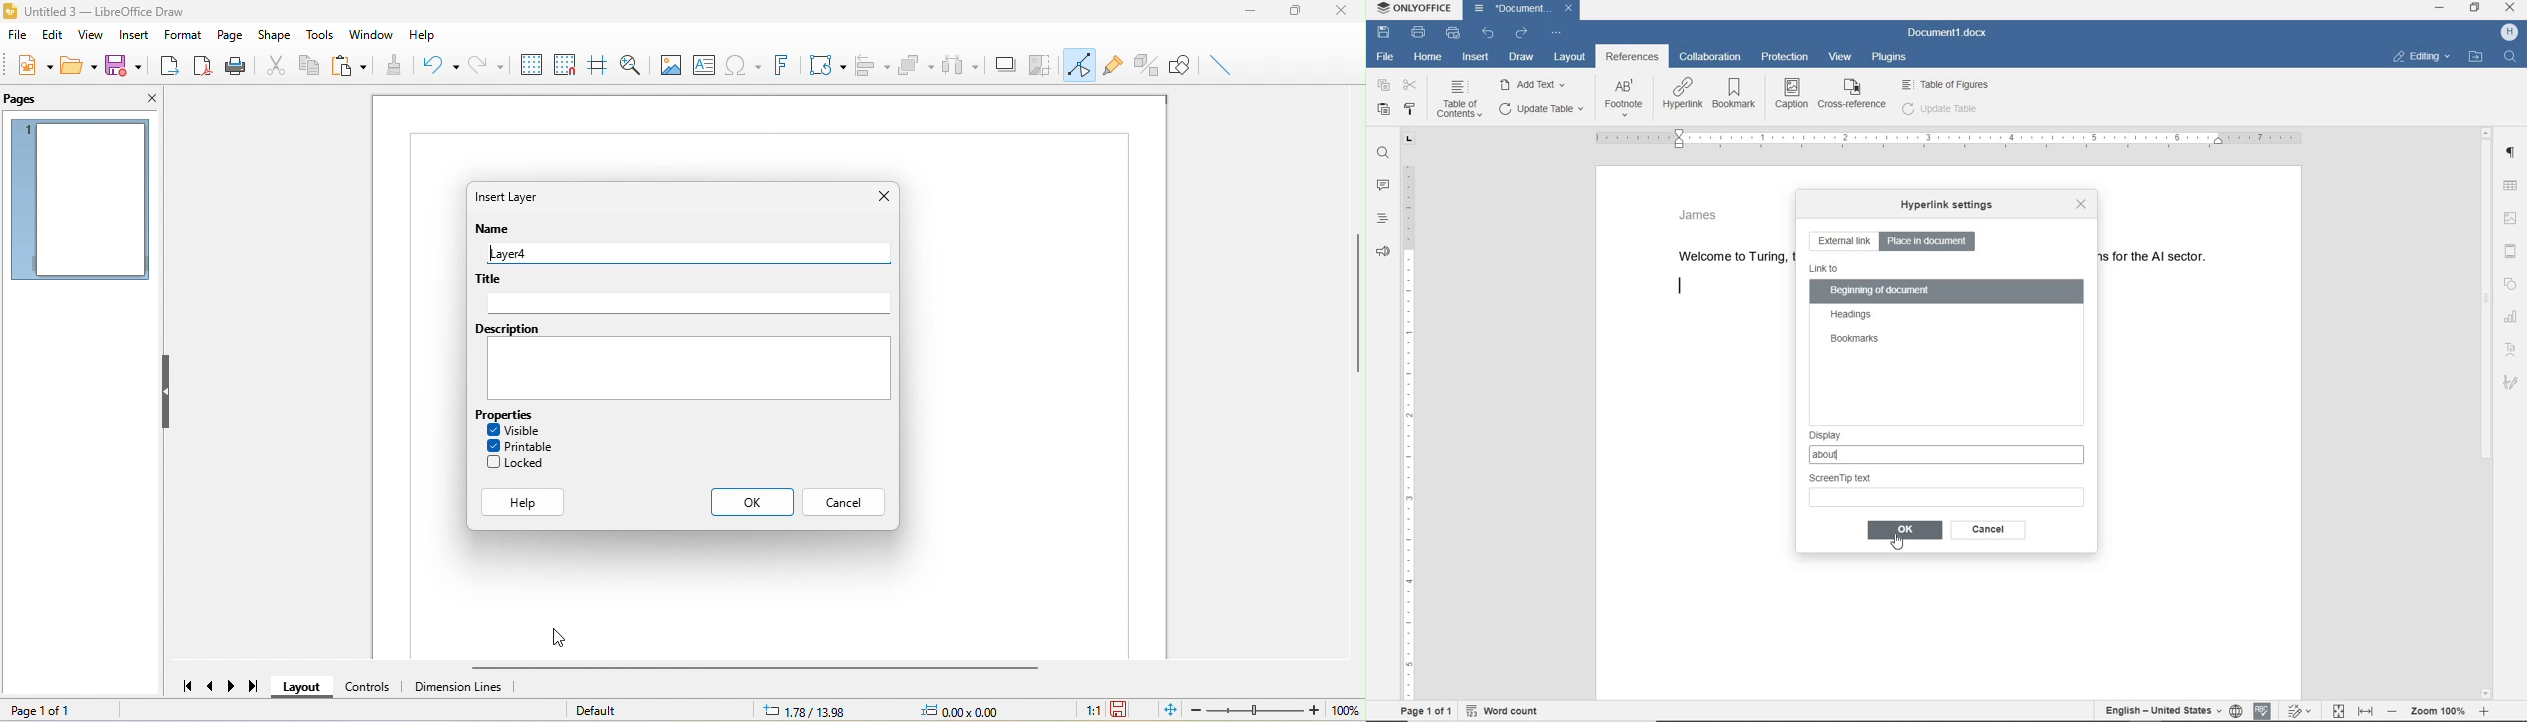 The width and height of the screenshot is (2548, 728). What do you see at coordinates (565, 64) in the screenshot?
I see `snap to grid` at bounding box center [565, 64].